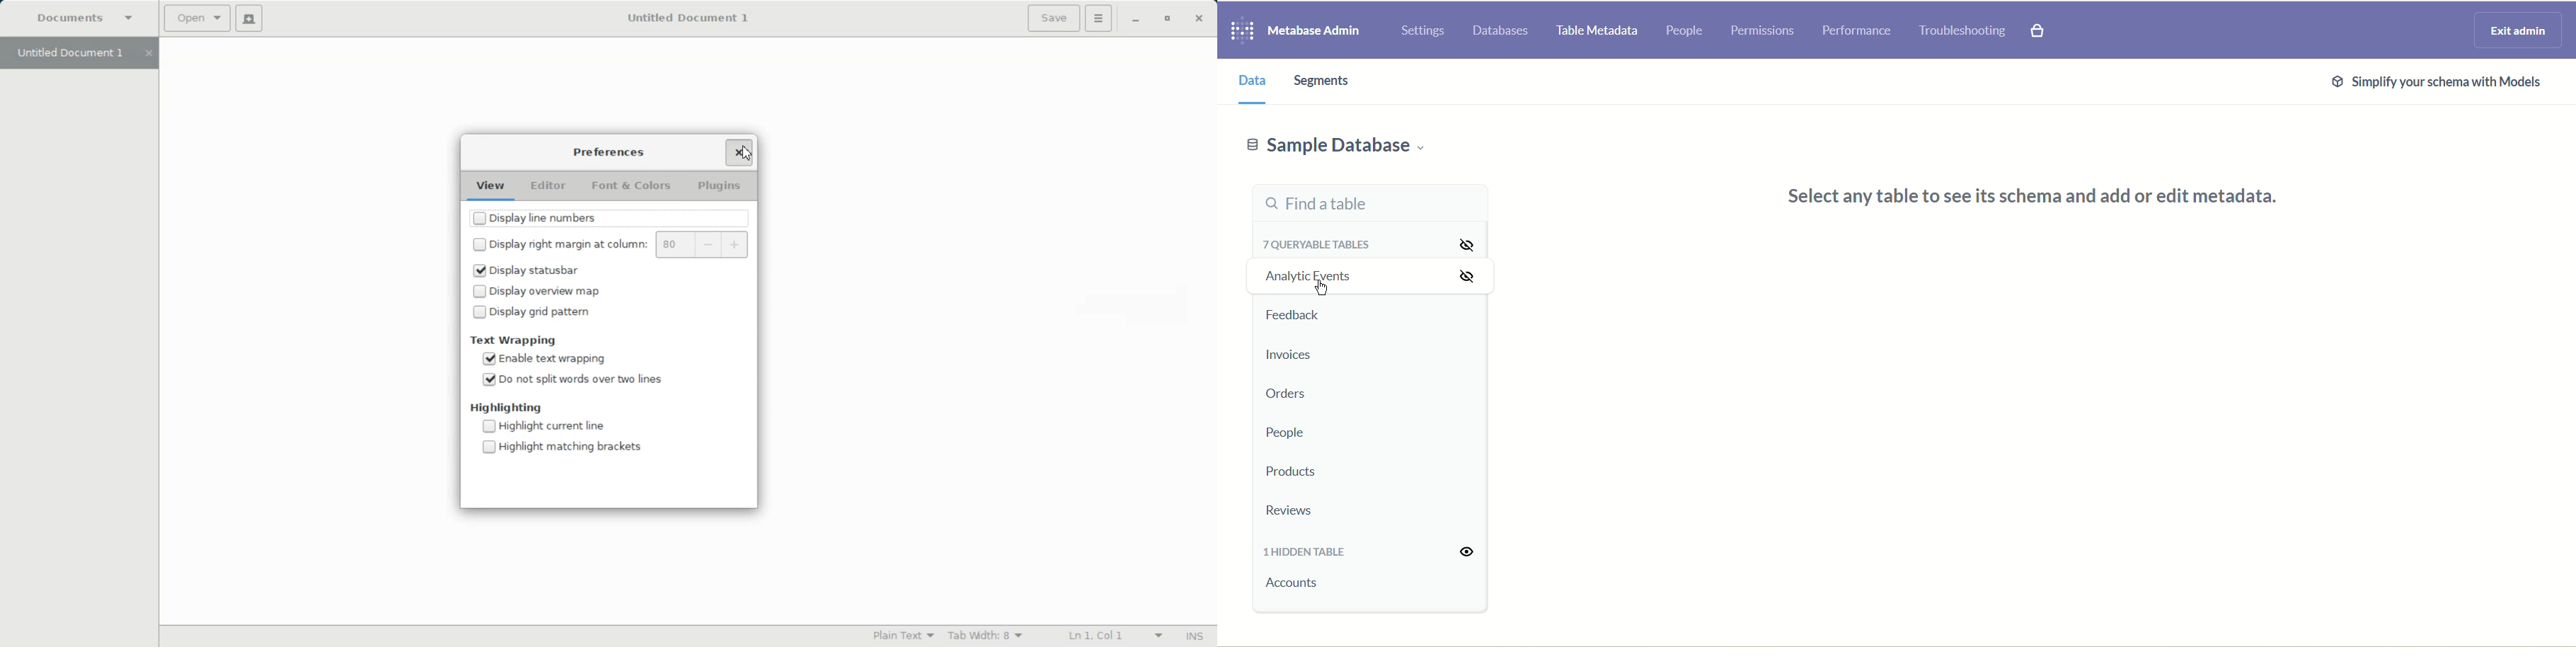 The width and height of the screenshot is (2576, 672). Describe the element at coordinates (630, 187) in the screenshot. I see `Font & Colors` at that location.